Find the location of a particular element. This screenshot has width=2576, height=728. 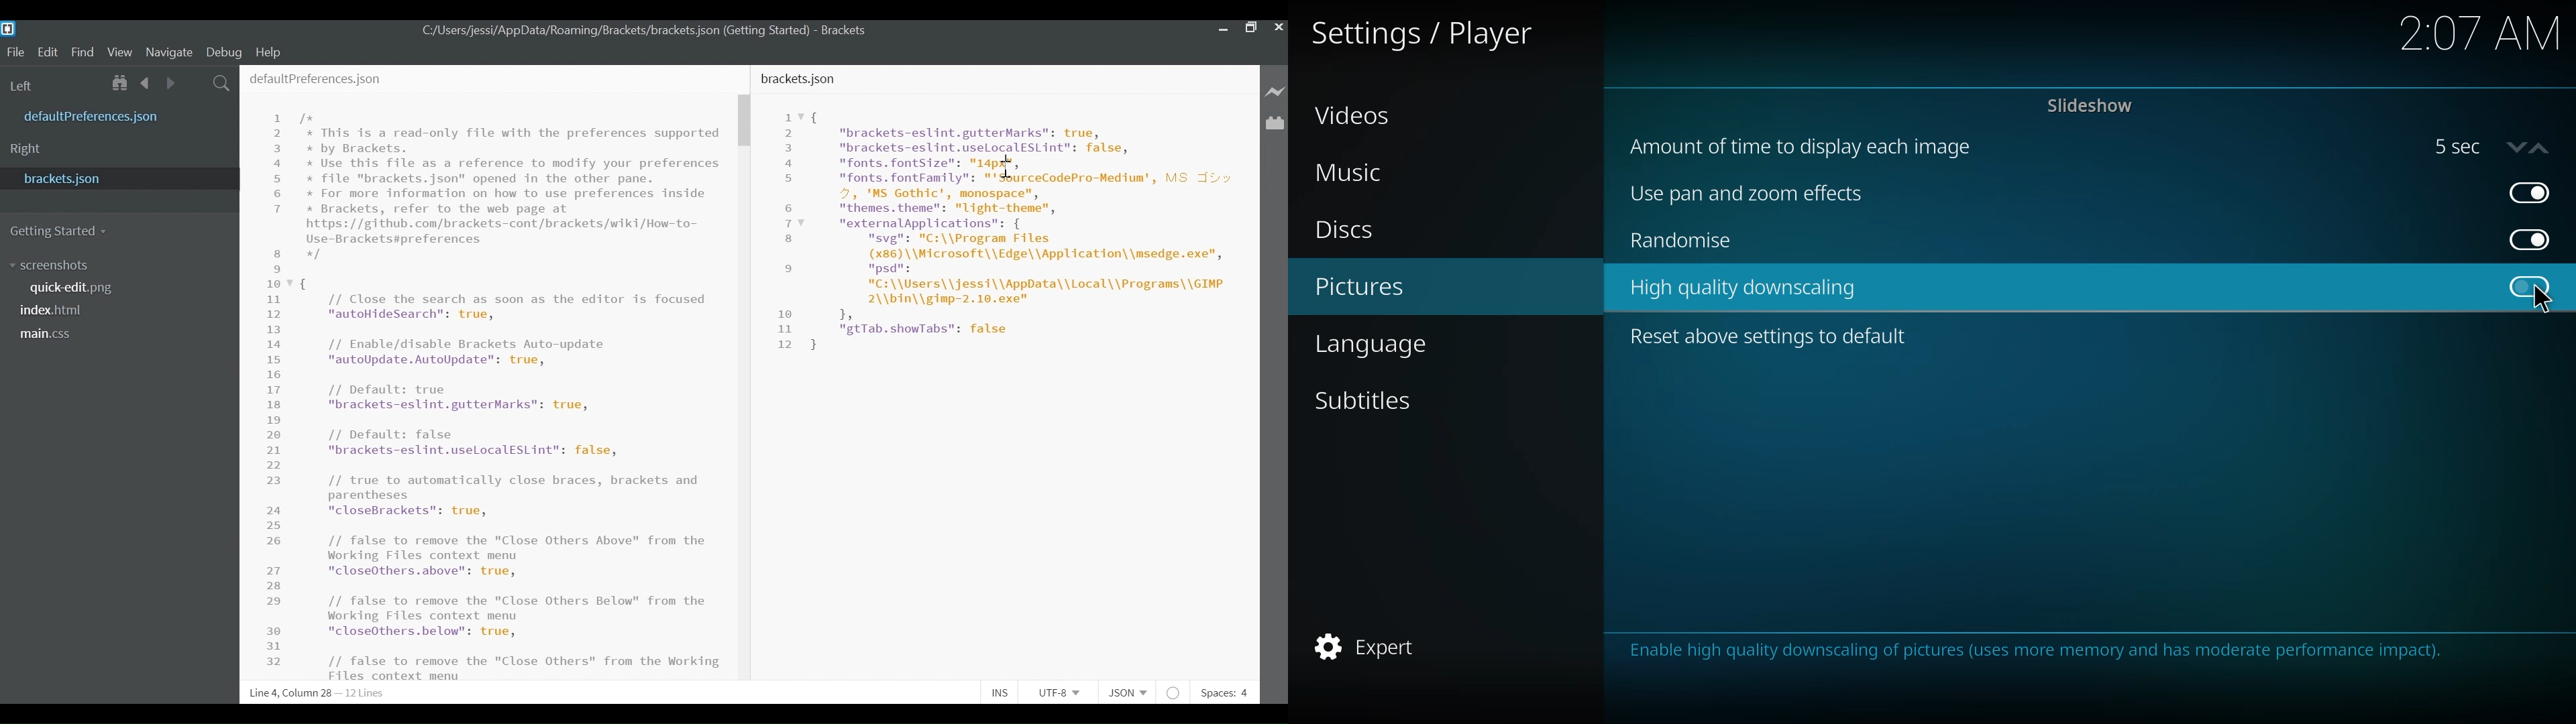

Edit is located at coordinates (50, 52).